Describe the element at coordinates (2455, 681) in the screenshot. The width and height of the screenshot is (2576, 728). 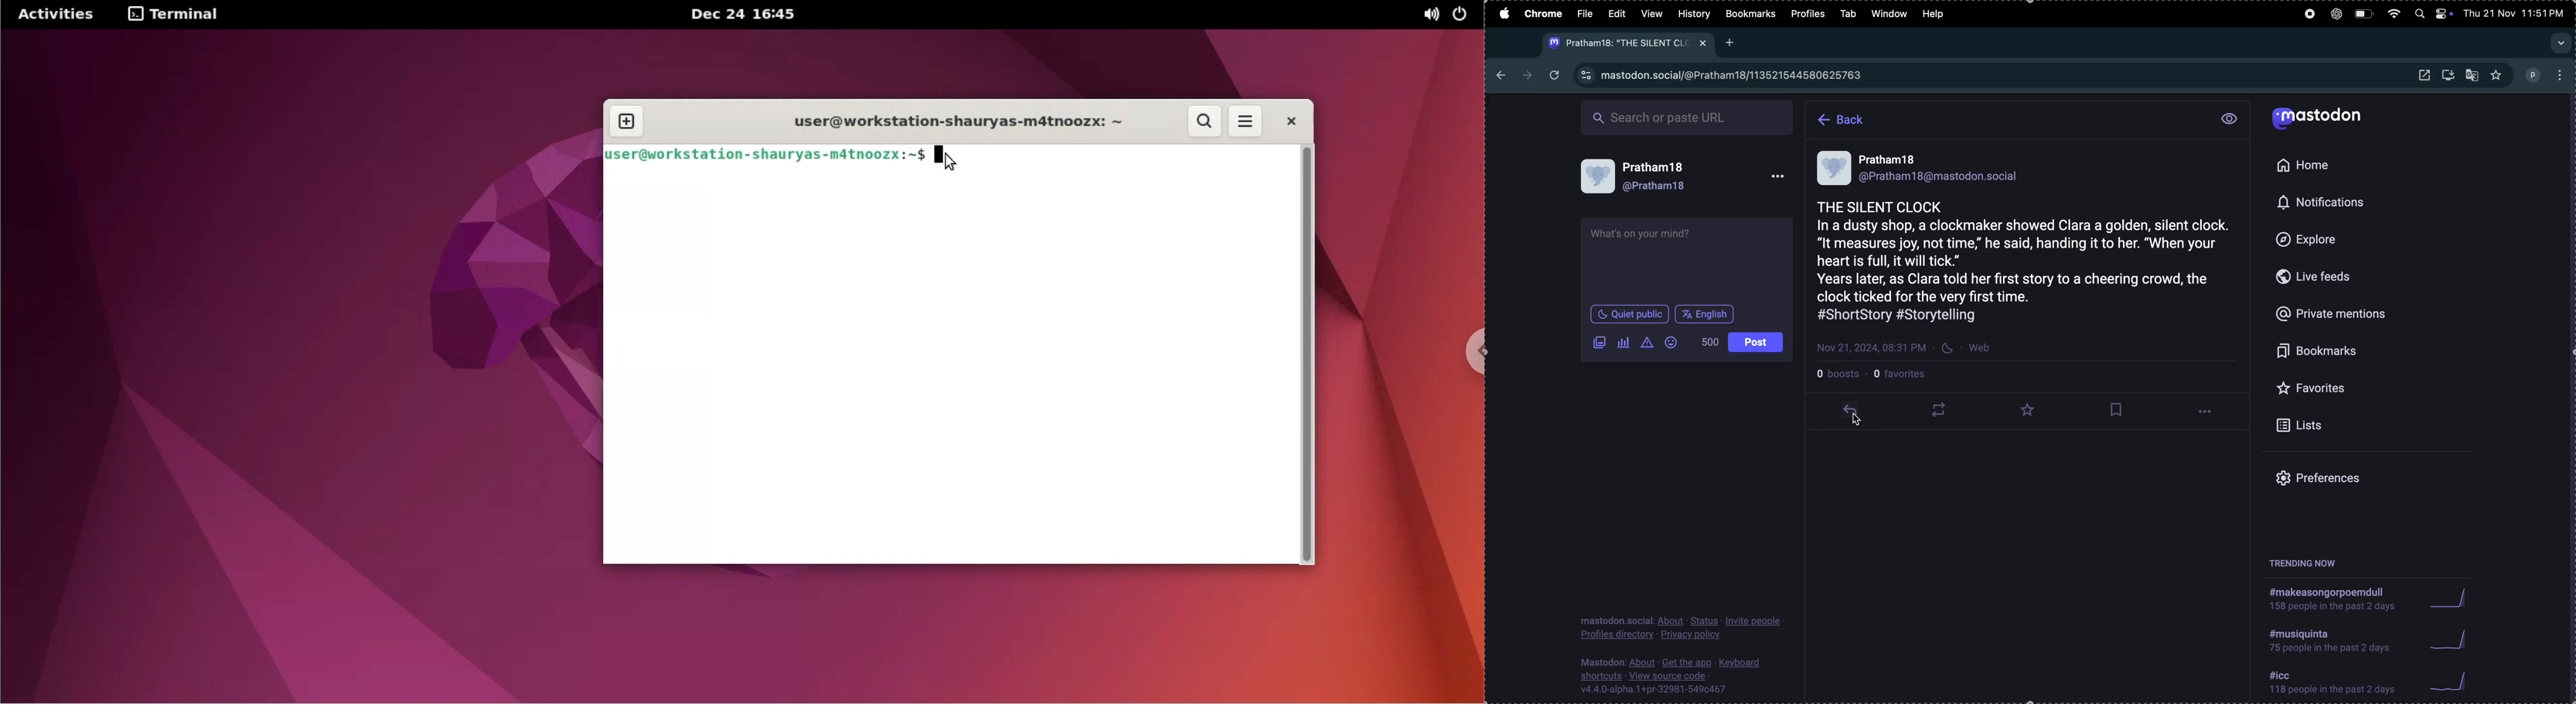
I see `graph` at that location.